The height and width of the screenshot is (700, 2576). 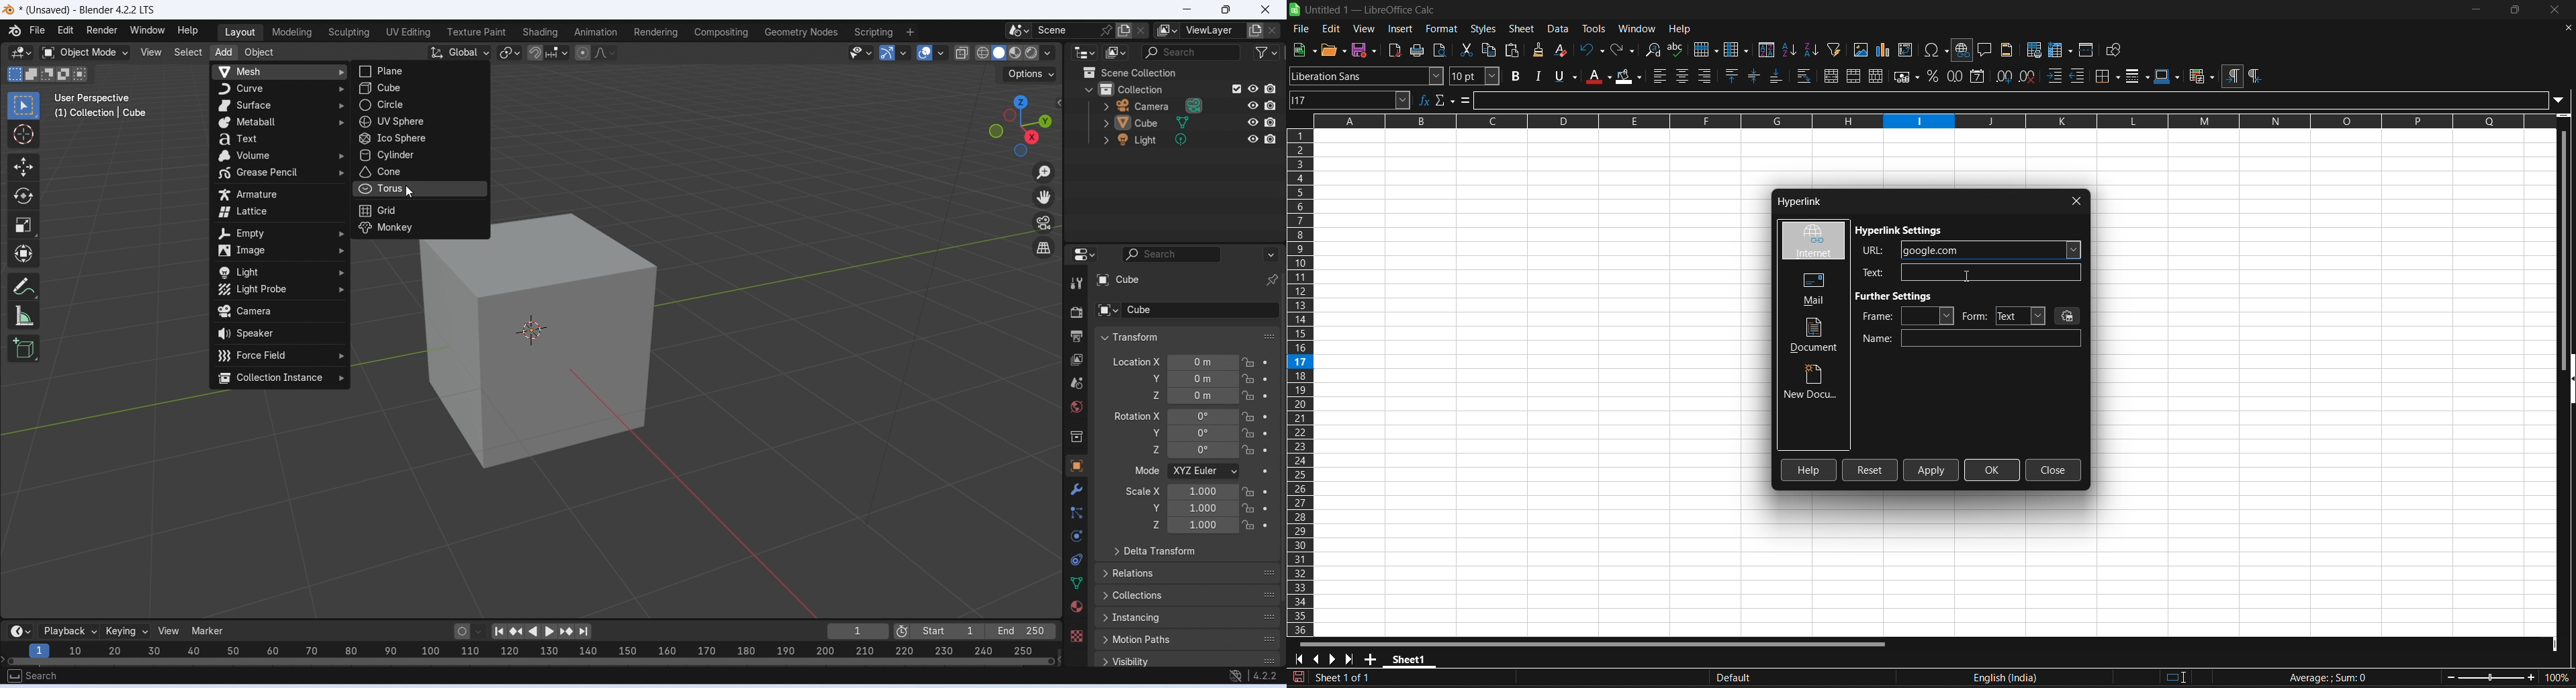 I want to click on (1) Collection | Cube, so click(x=101, y=114).